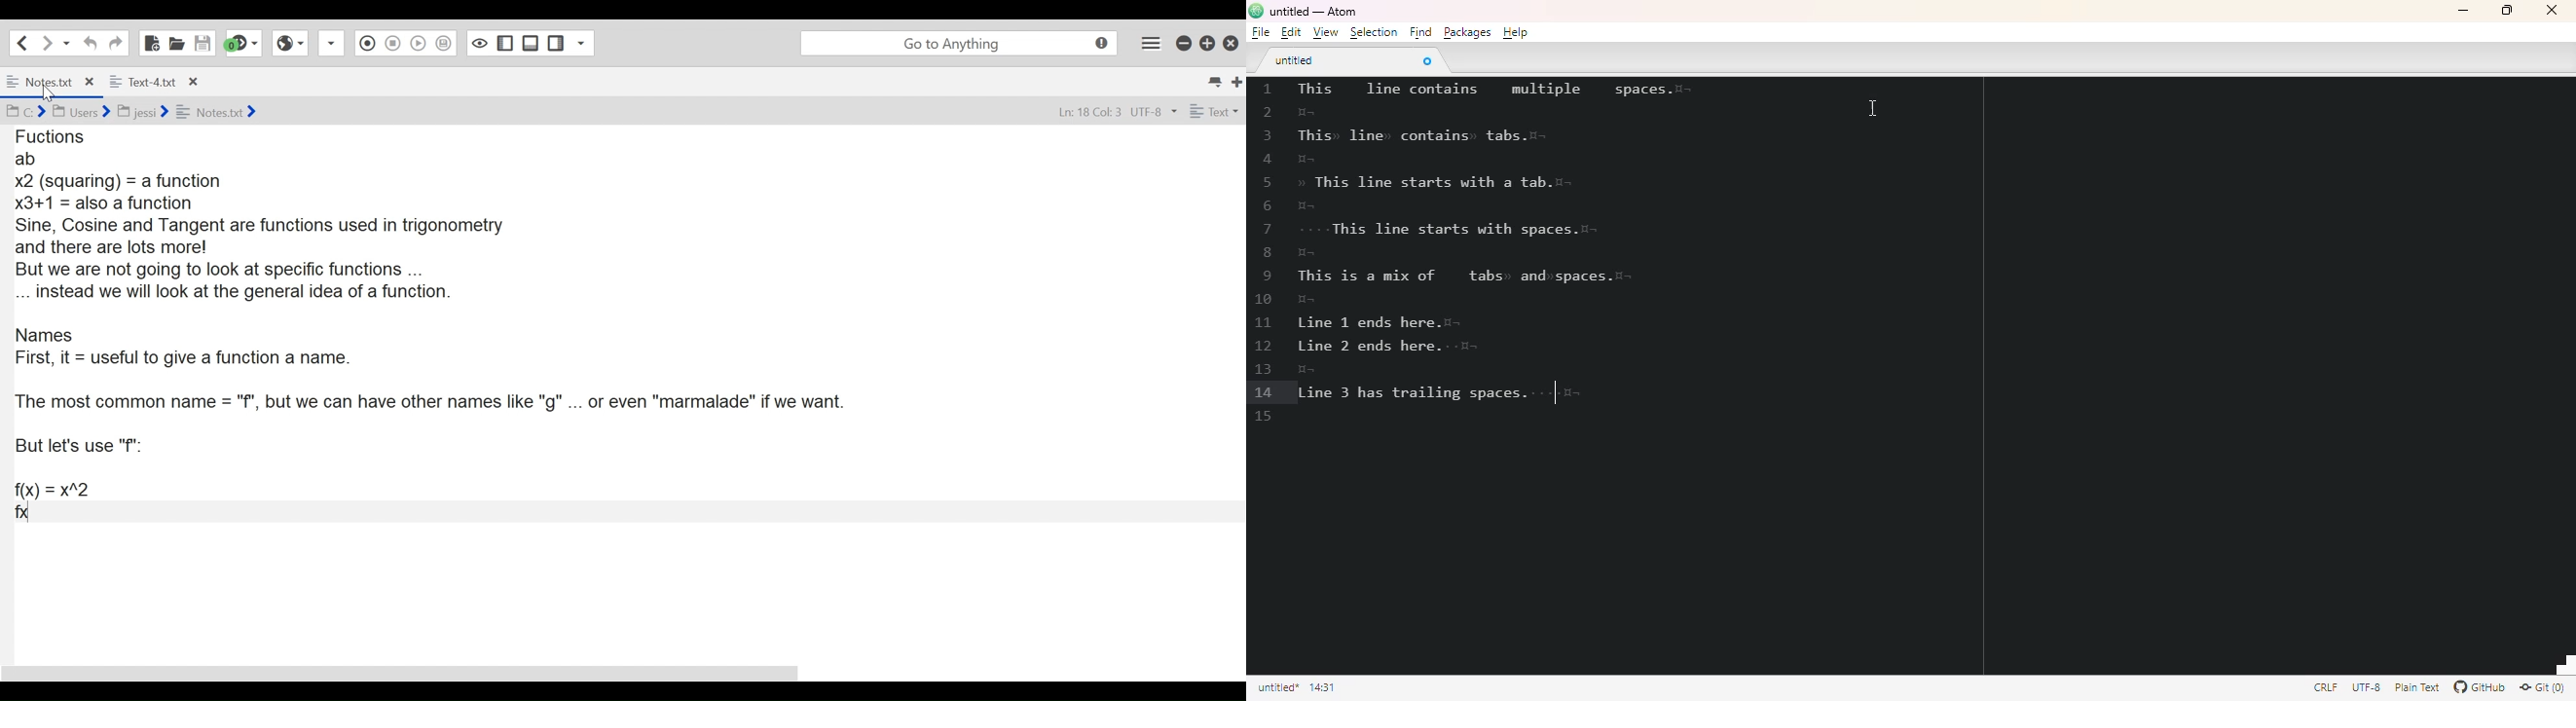 Image resolution: width=2576 pixels, height=728 pixels. Describe the element at coordinates (1266, 253) in the screenshot. I see `line numbers` at that location.